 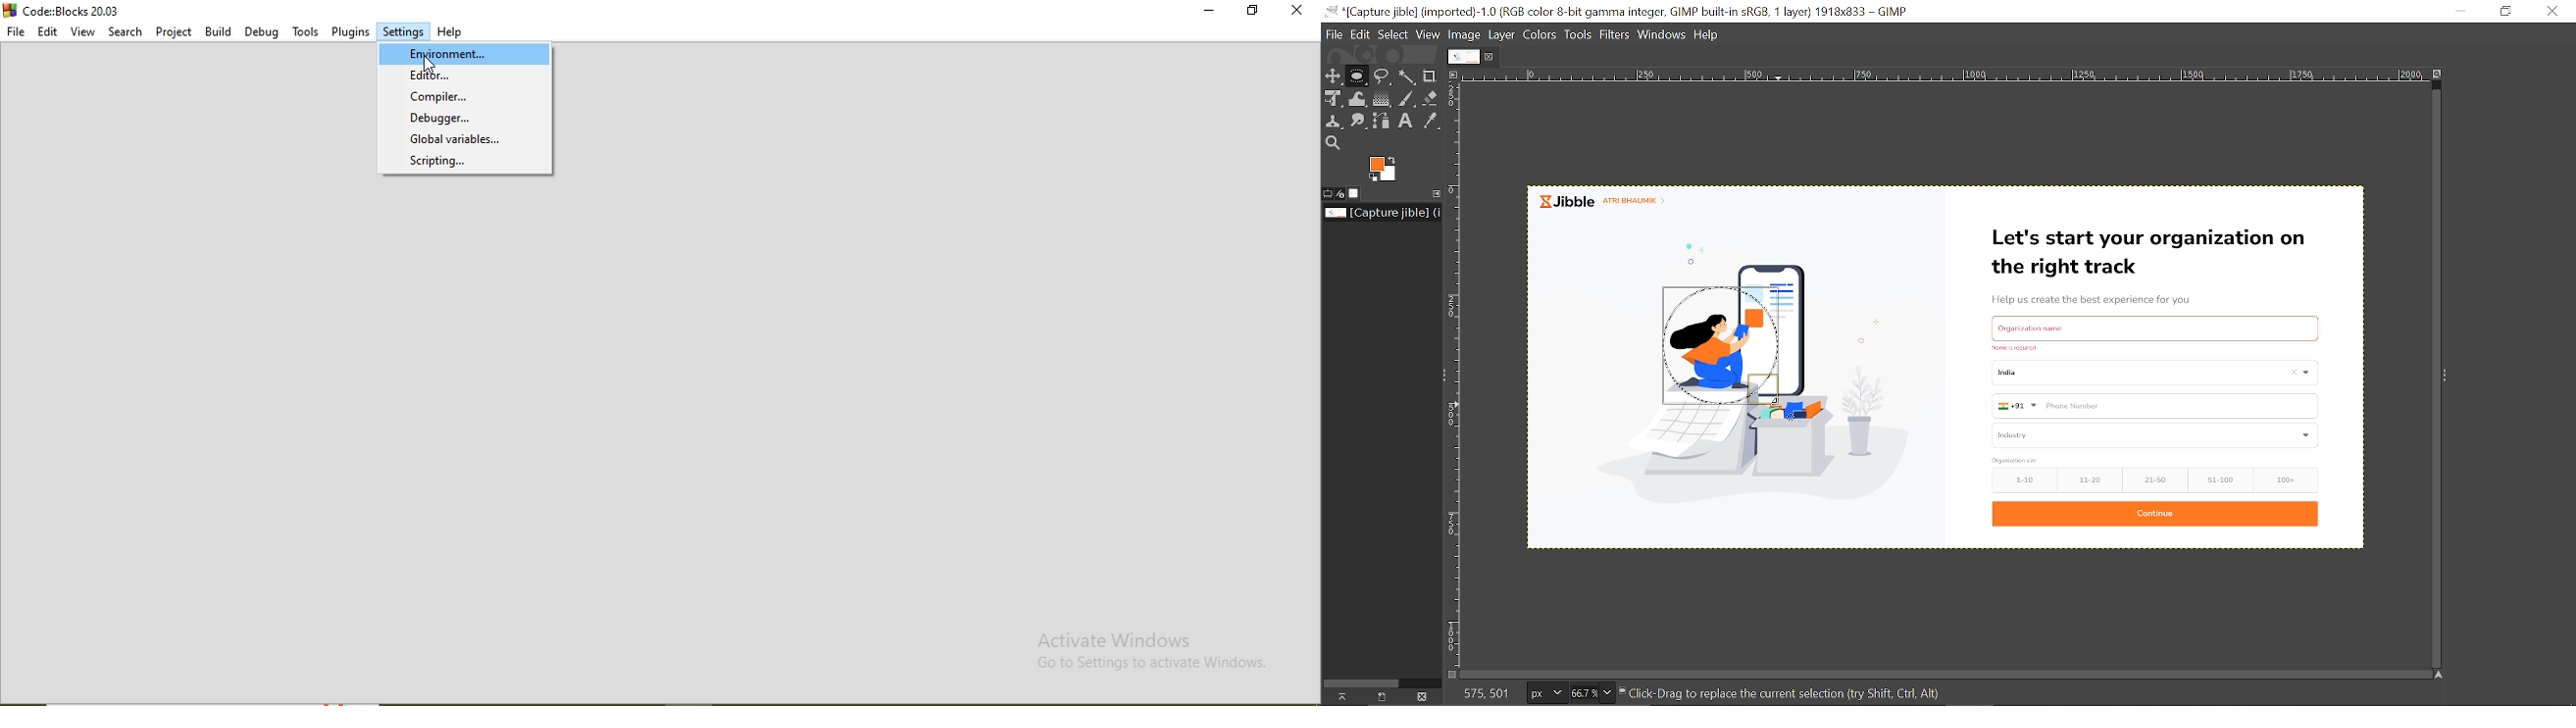 What do you see at coordinates (453, 33) in the screenshot?
I see `Help` at bounding box center [453, 33].